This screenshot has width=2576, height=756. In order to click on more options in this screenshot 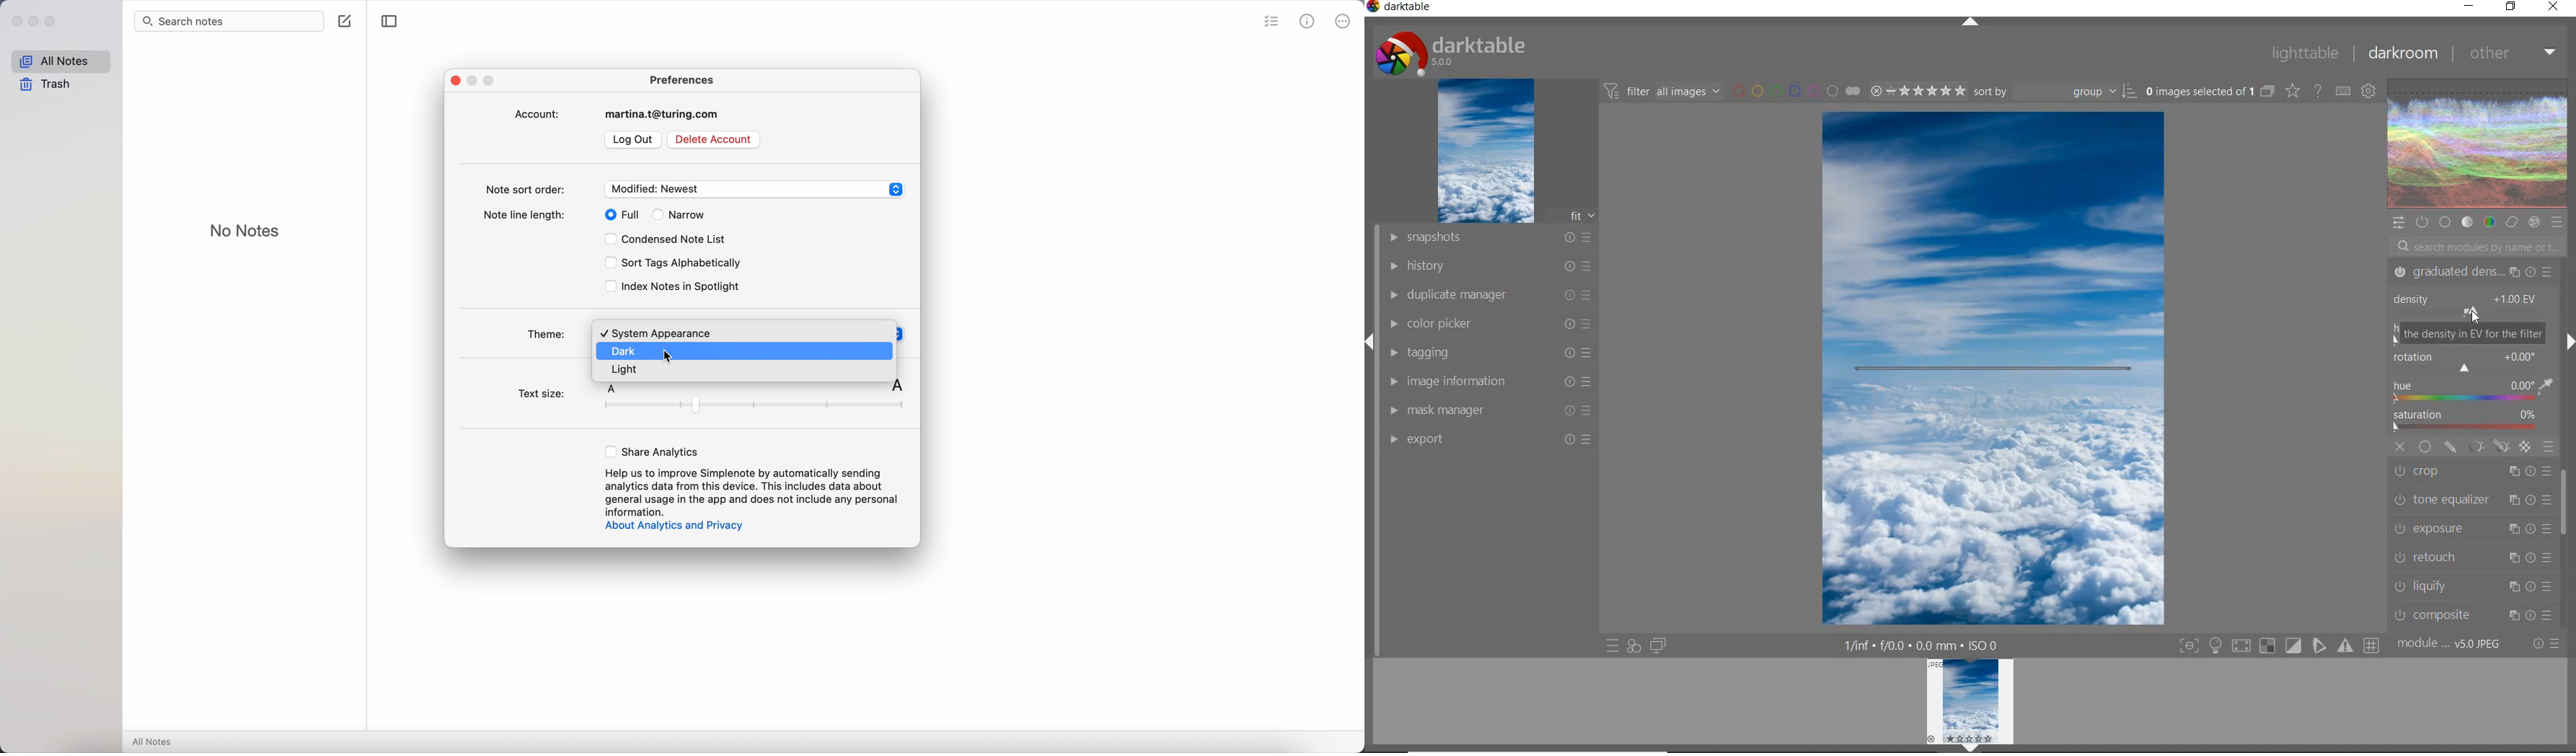, I will do `click(1344, 20)`.